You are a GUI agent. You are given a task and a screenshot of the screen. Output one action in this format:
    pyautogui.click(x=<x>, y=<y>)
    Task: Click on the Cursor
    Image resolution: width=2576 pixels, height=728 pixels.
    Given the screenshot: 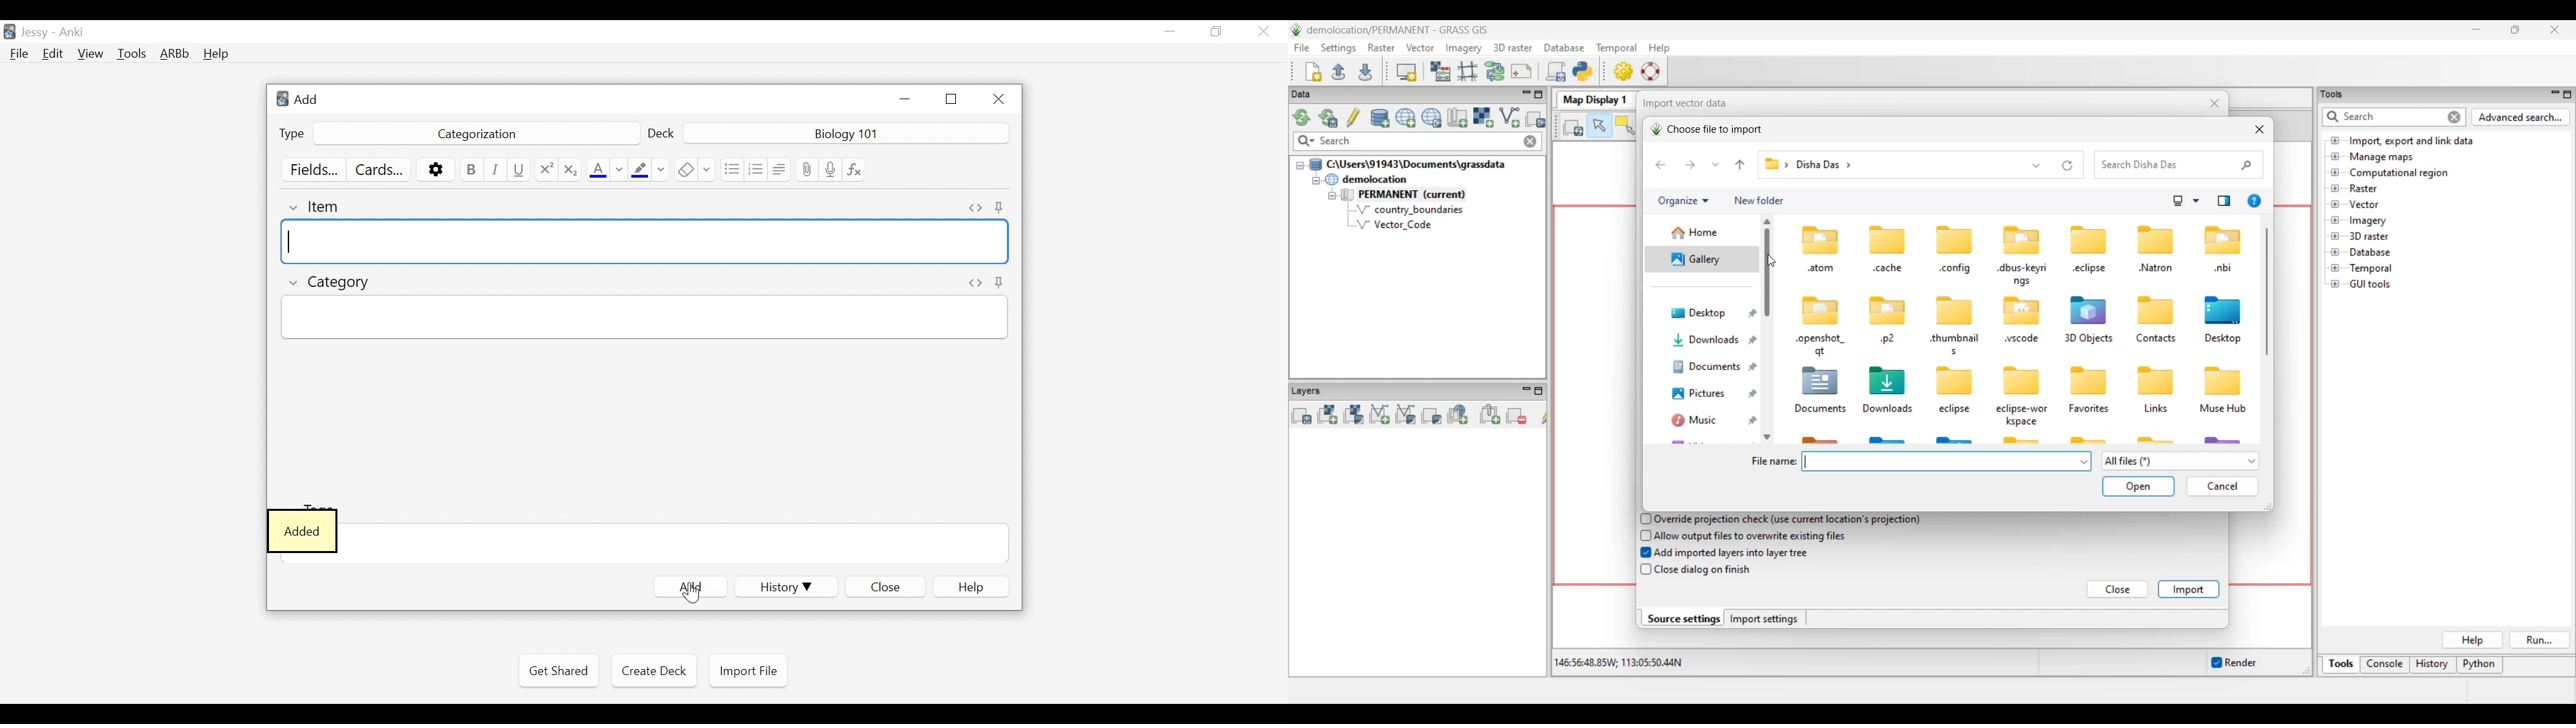 What is the action you would take?
    pyautogui.click(x=691, y=593)
    